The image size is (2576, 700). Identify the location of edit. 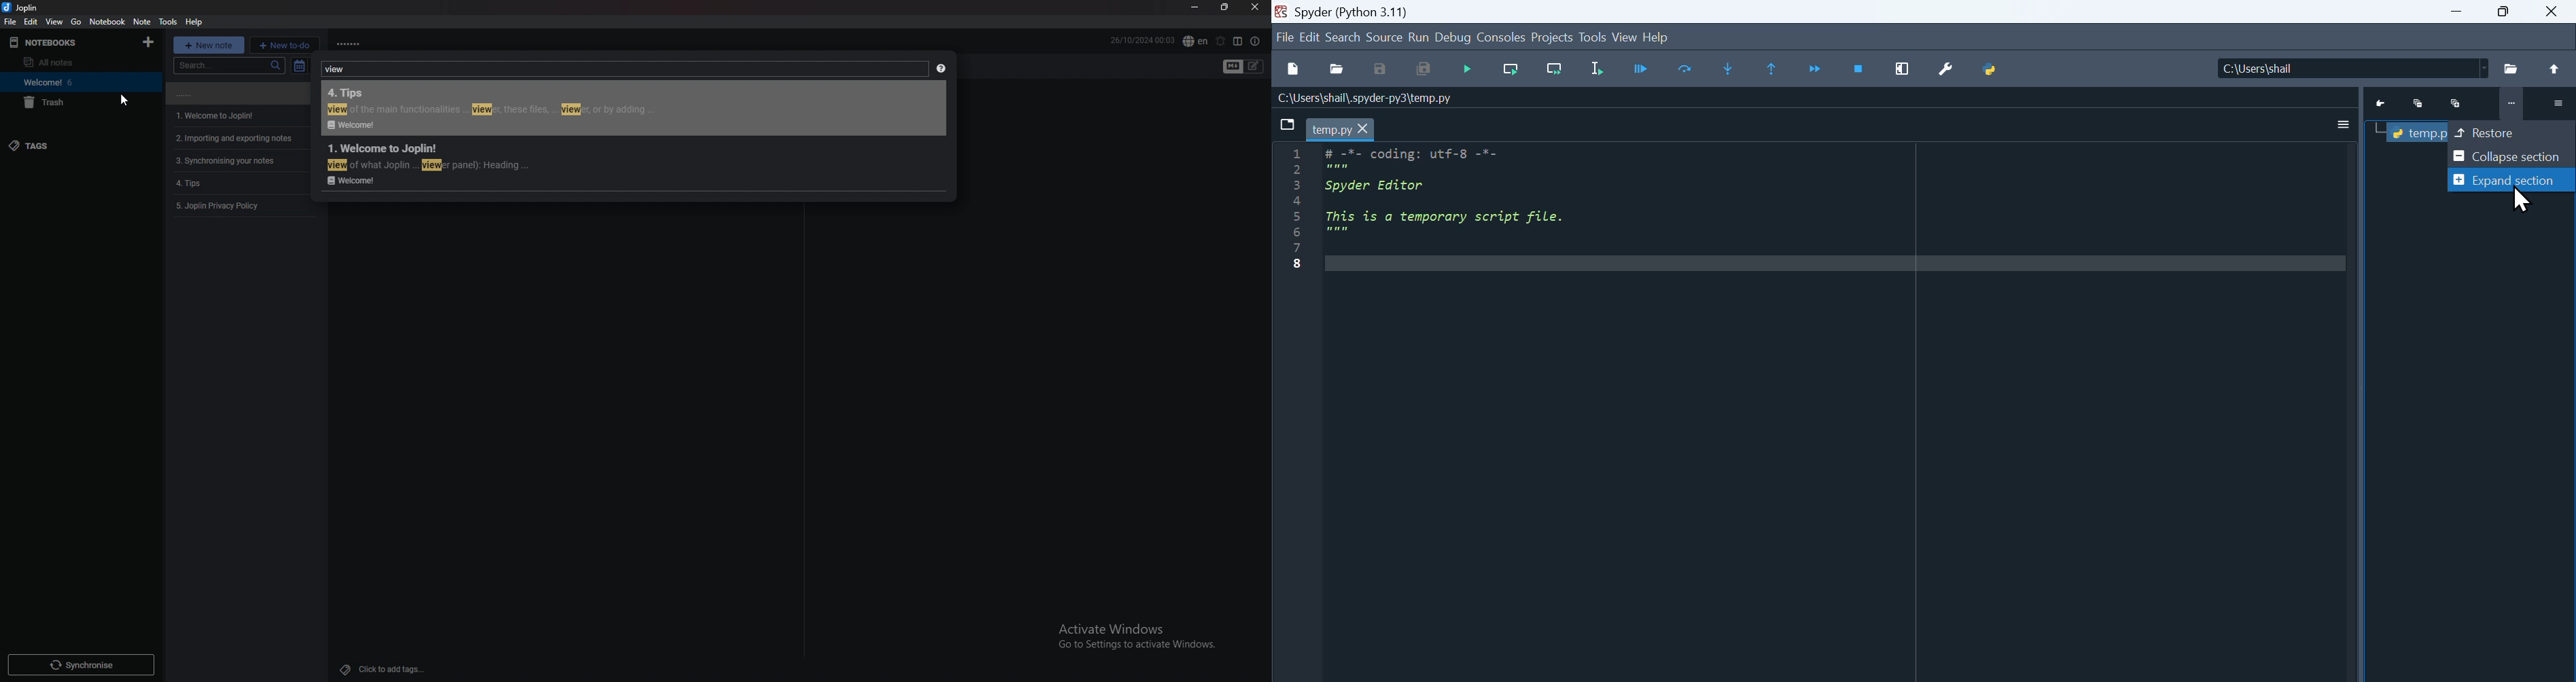
(30, 21).